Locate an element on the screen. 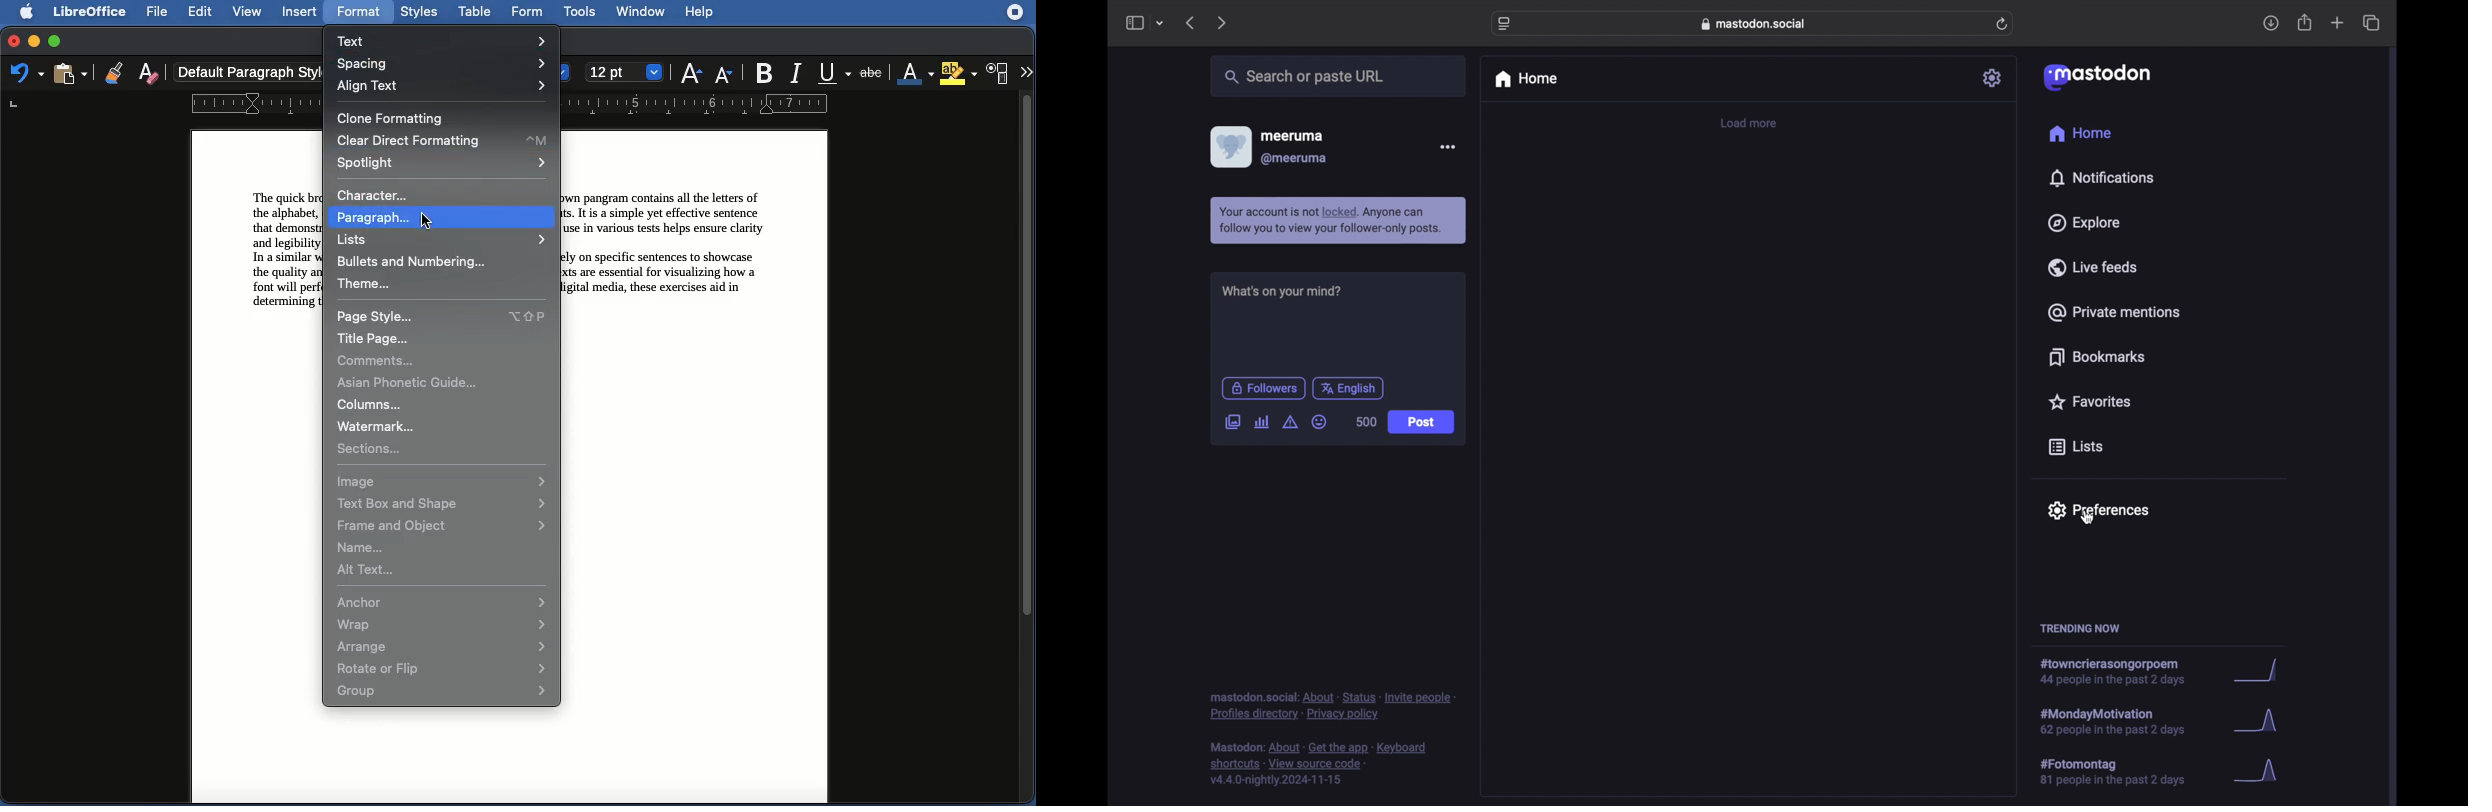 The image size is (2492, 812). Font color is located at coordinates (914, 74).